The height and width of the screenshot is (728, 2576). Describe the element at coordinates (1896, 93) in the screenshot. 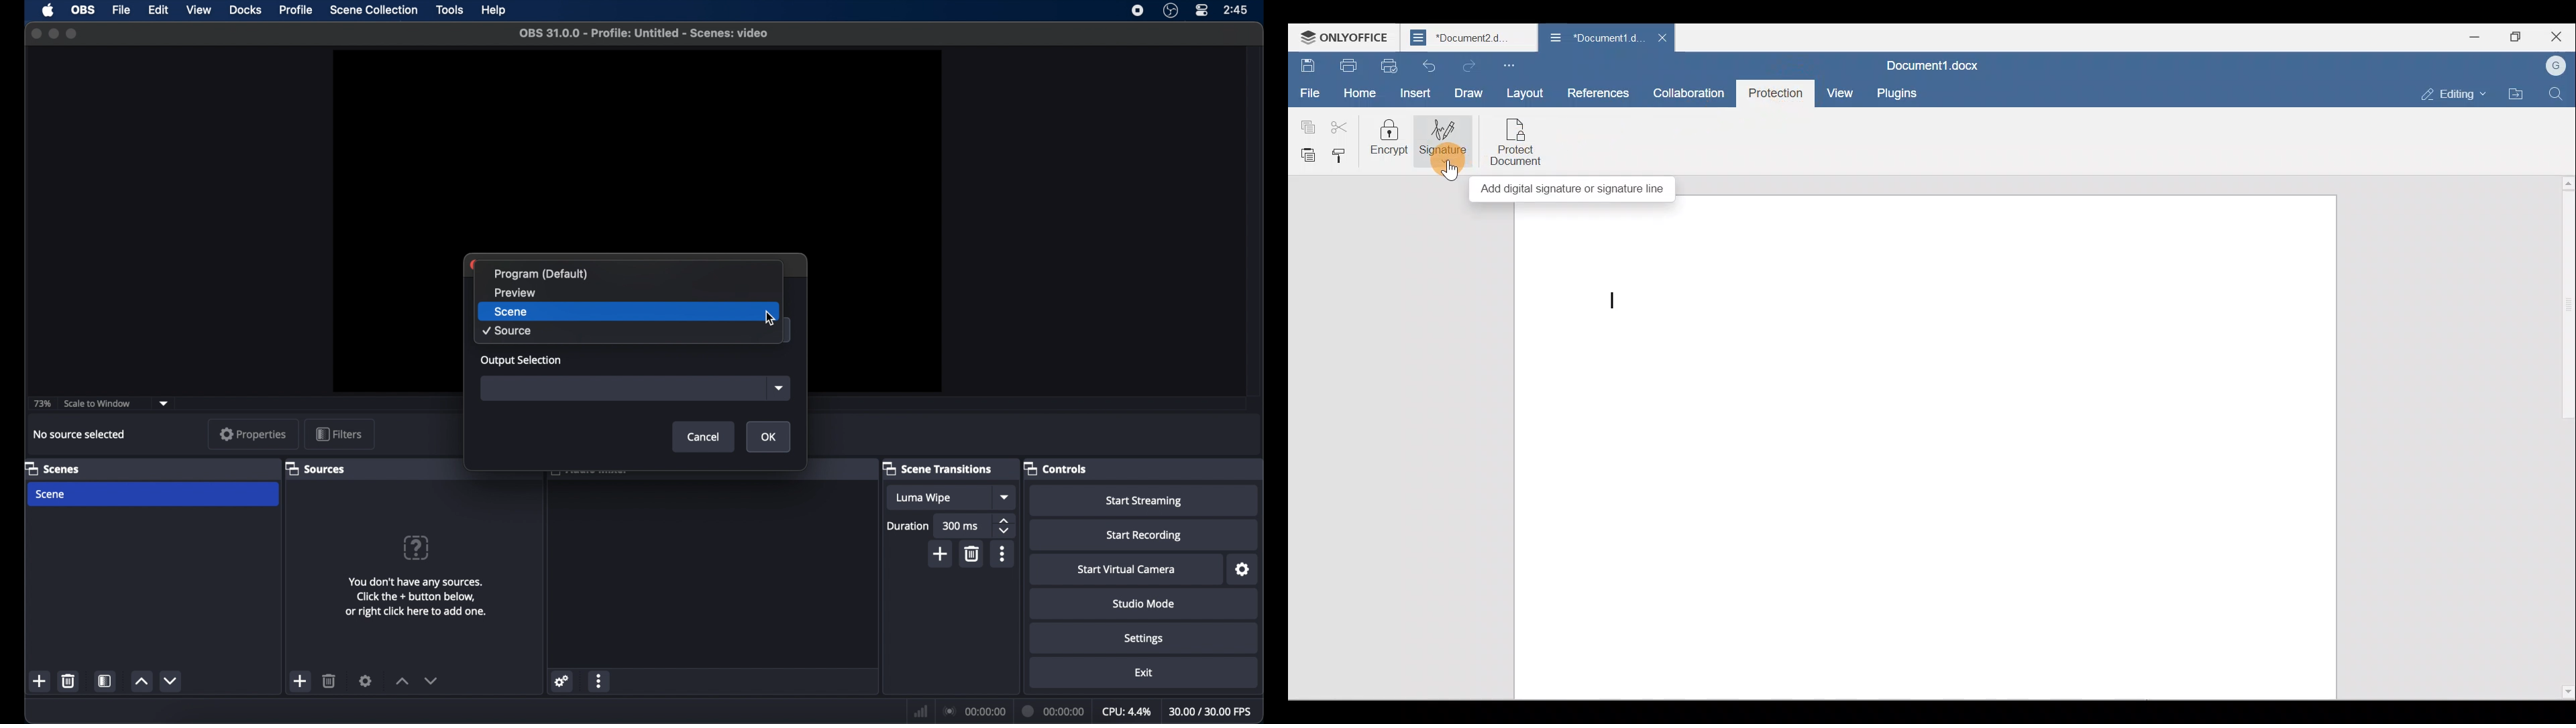

I see `Plugins` at that location.